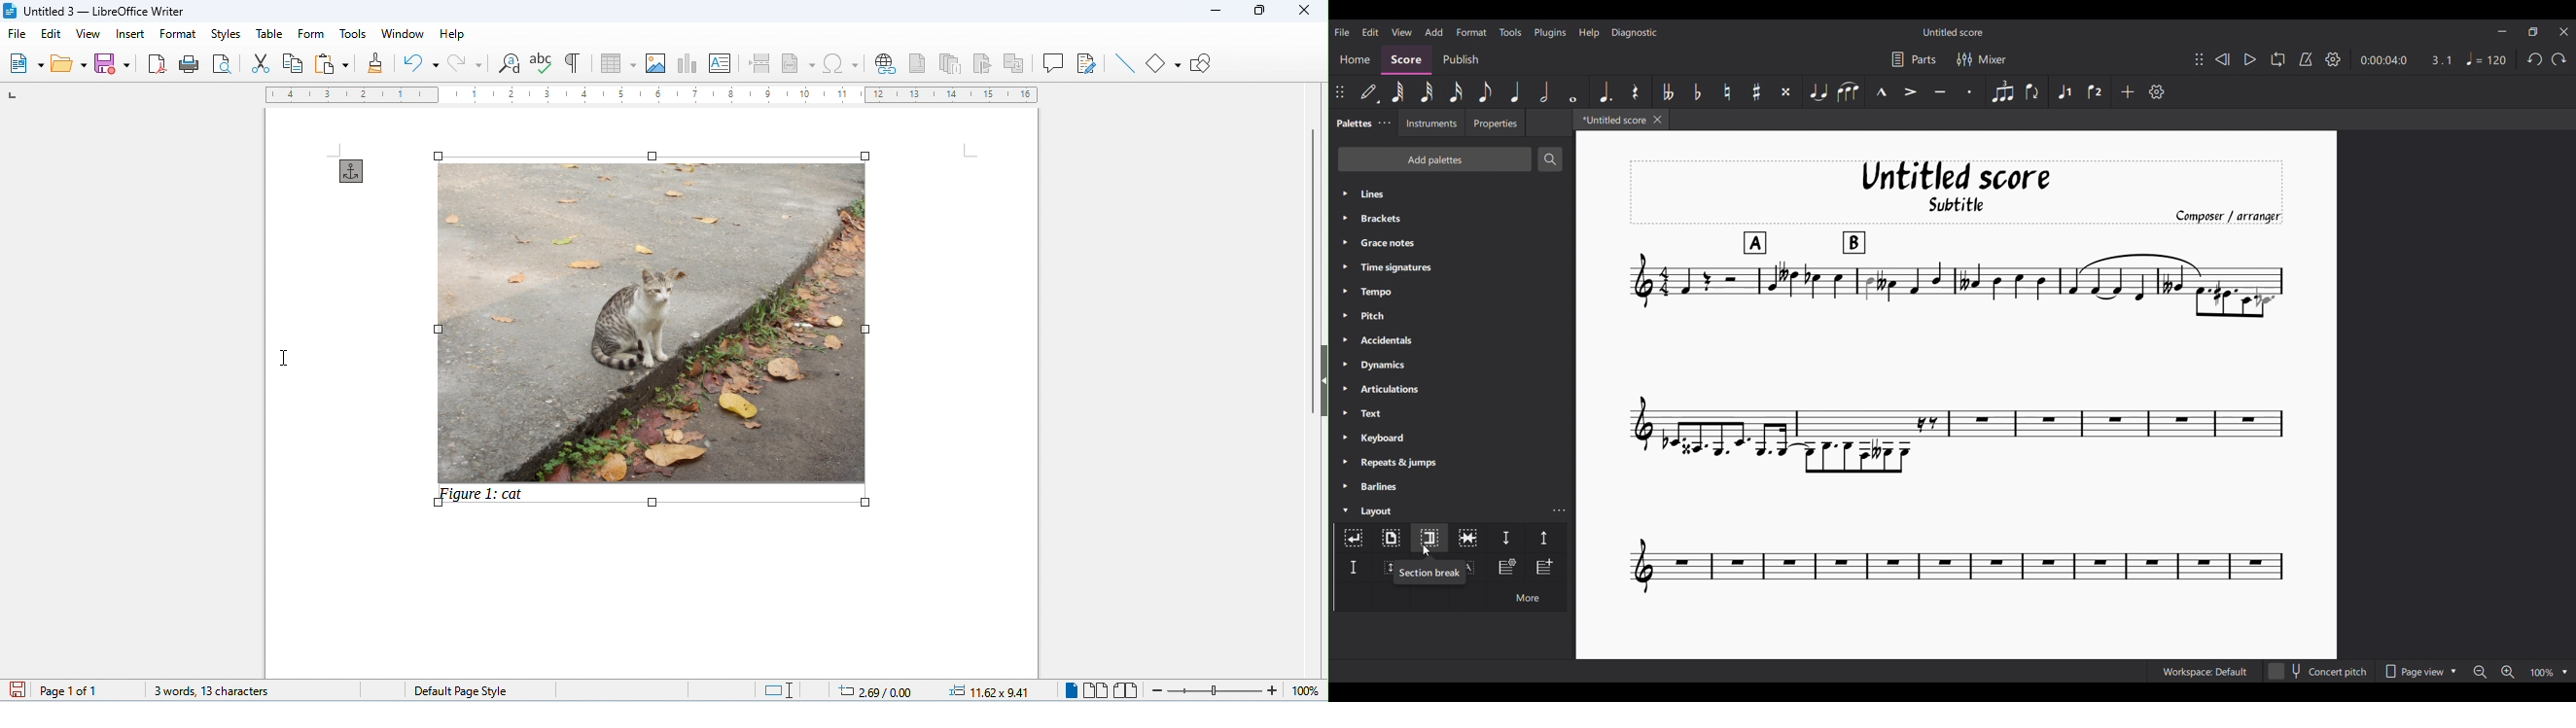 The image size is (2576, 728). What do you see at coordinates (1550, 32) in the screenshot?
I see `Plugins menu` at bounding box center [1550, 32].